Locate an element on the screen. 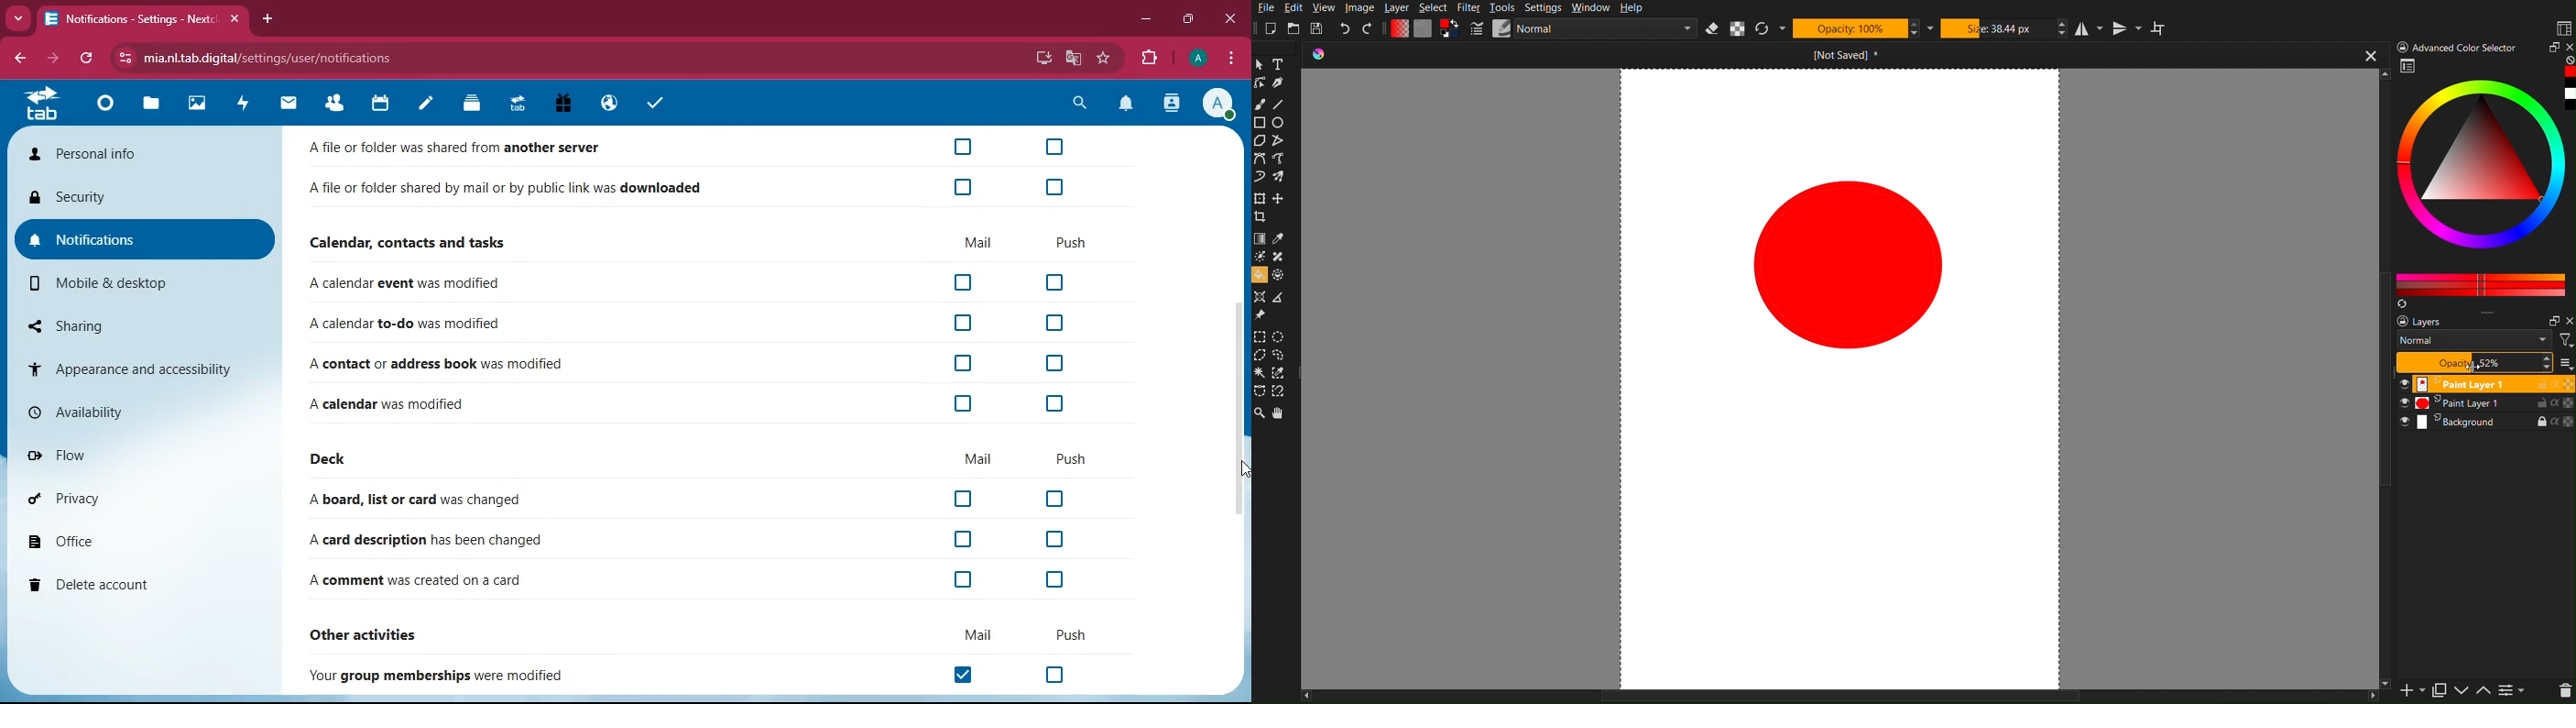 This screenshot has height=728, width=2576. Opacity is located at coordinates (2485, 362).